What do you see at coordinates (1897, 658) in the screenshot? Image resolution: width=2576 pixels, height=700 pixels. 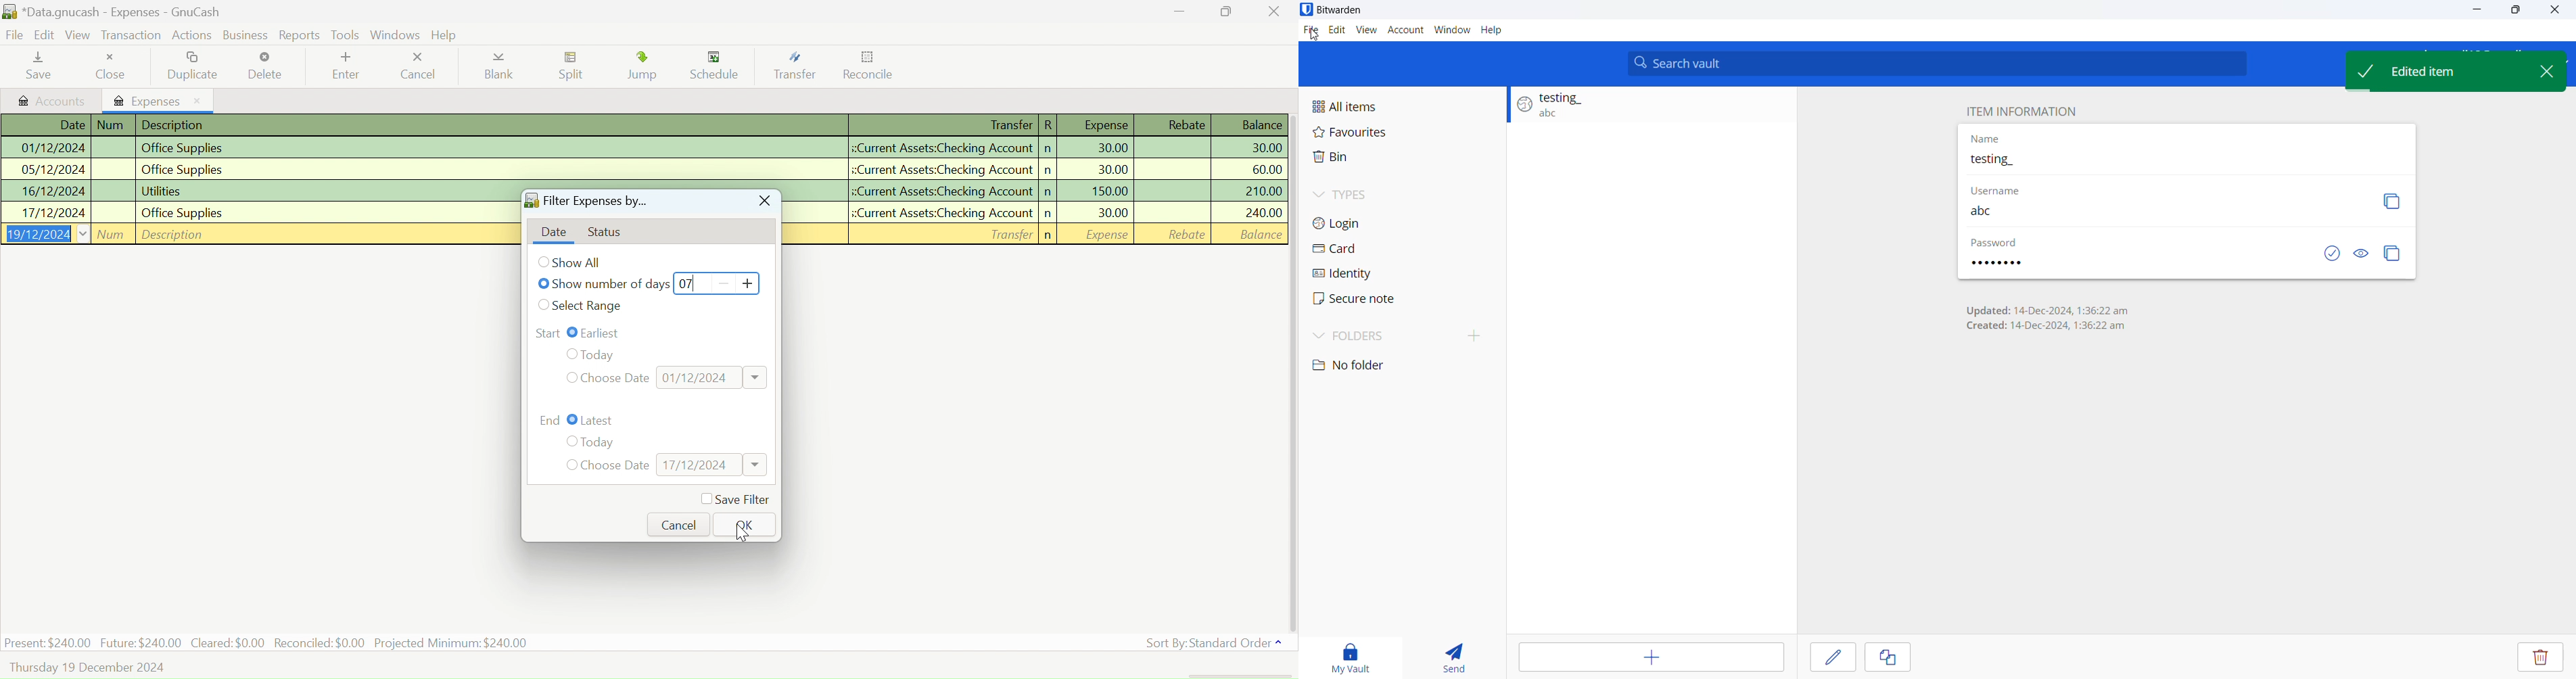 I see `Cancel` at bounding box center [1897, 658].